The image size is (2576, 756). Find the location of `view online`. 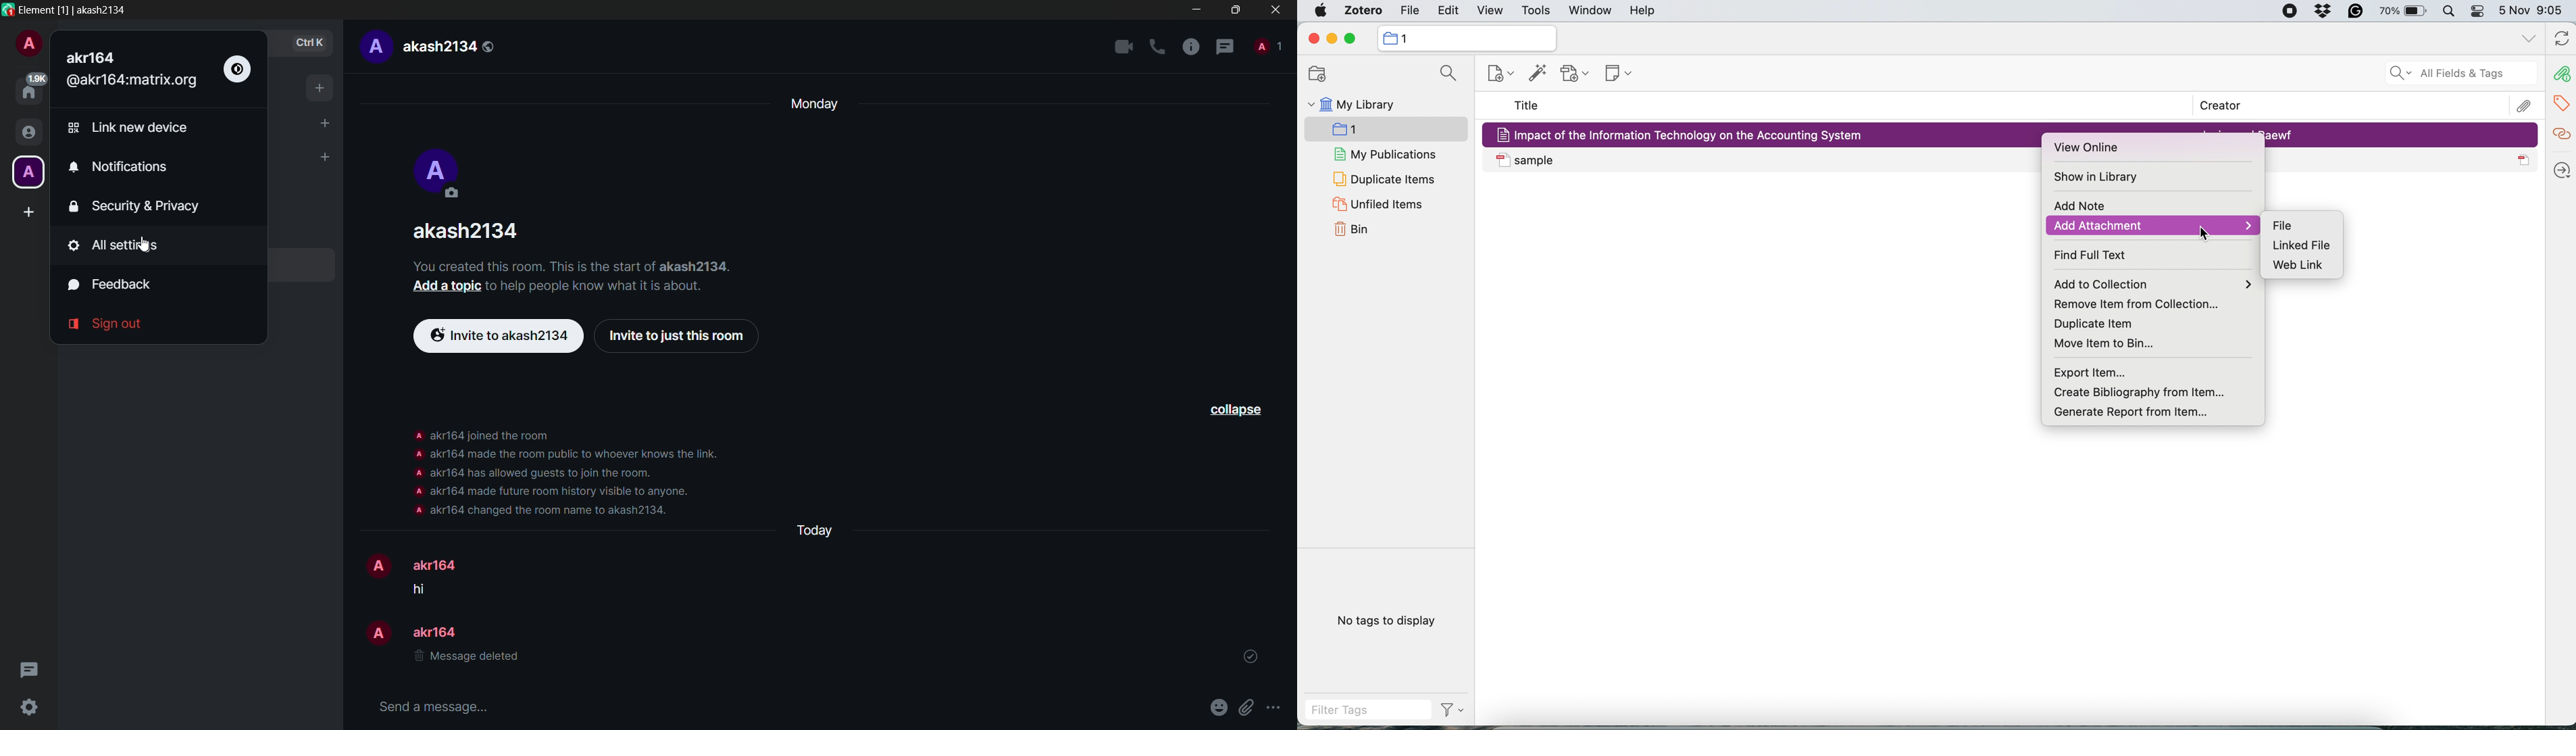

view online is located at coordinates (2092, 149).